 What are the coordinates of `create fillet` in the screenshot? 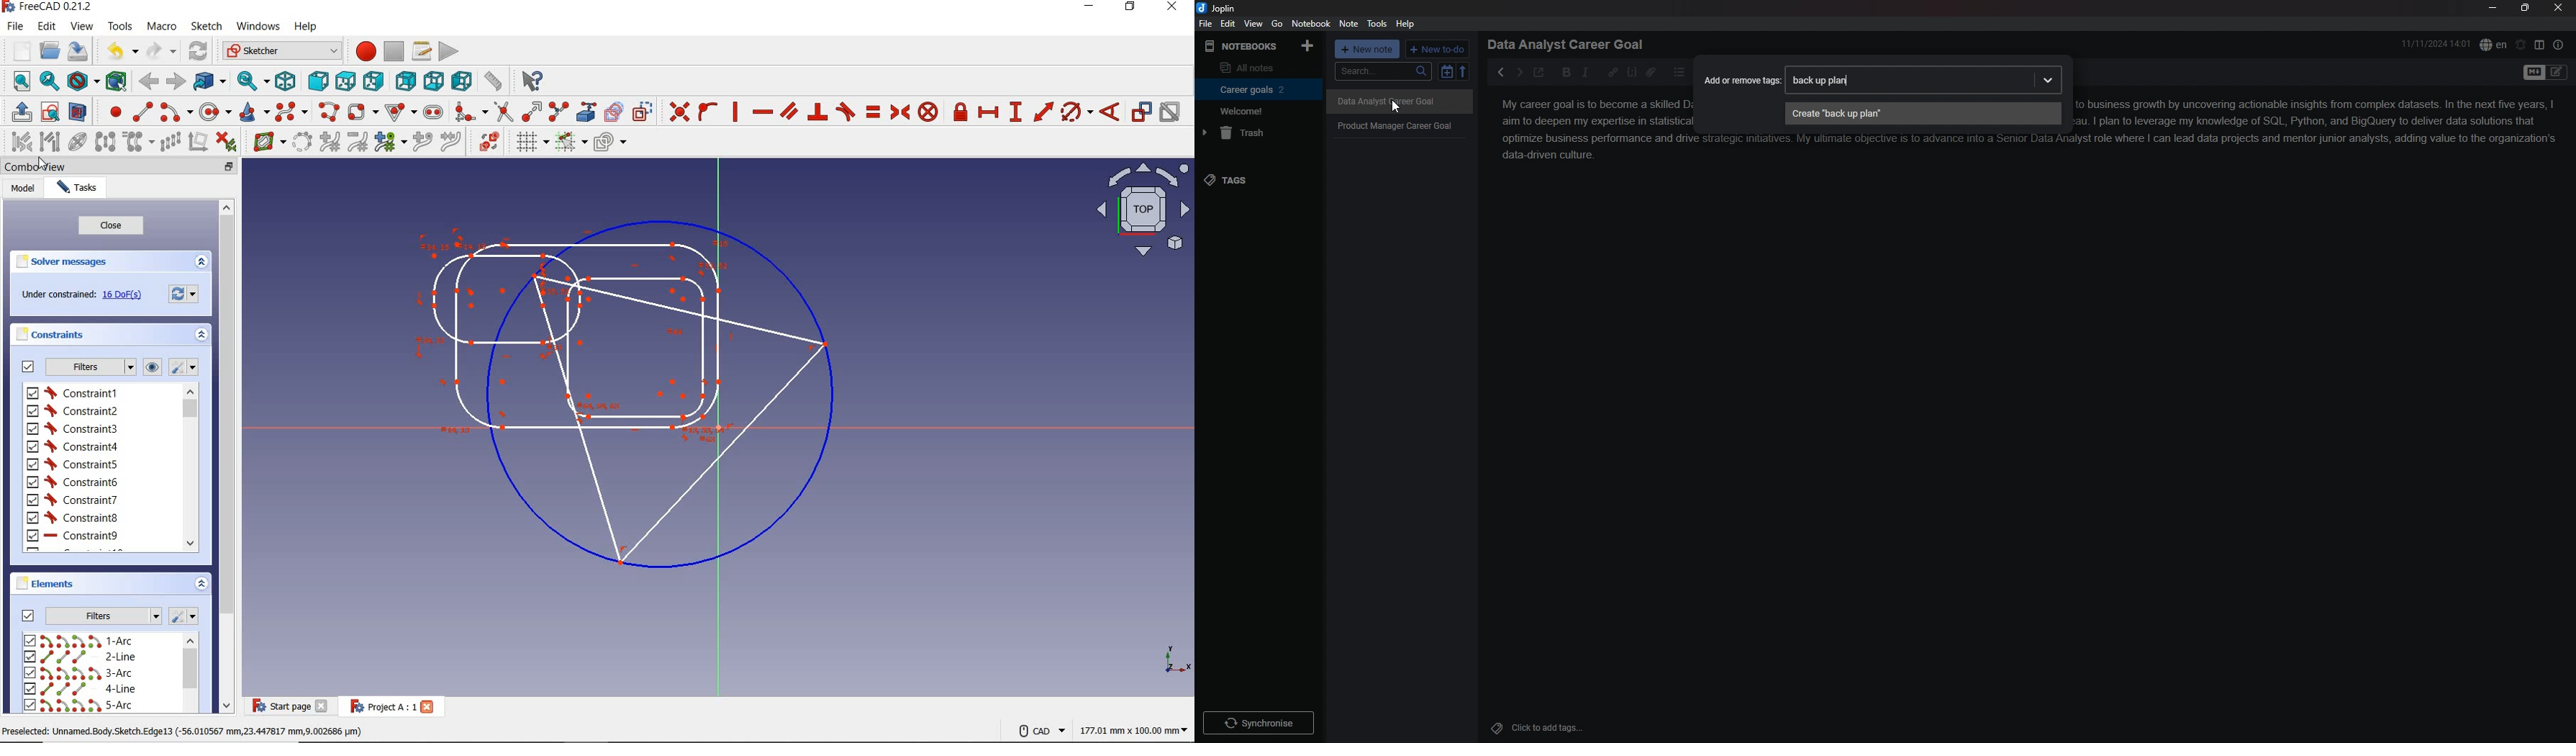 It's located at (470, 112).